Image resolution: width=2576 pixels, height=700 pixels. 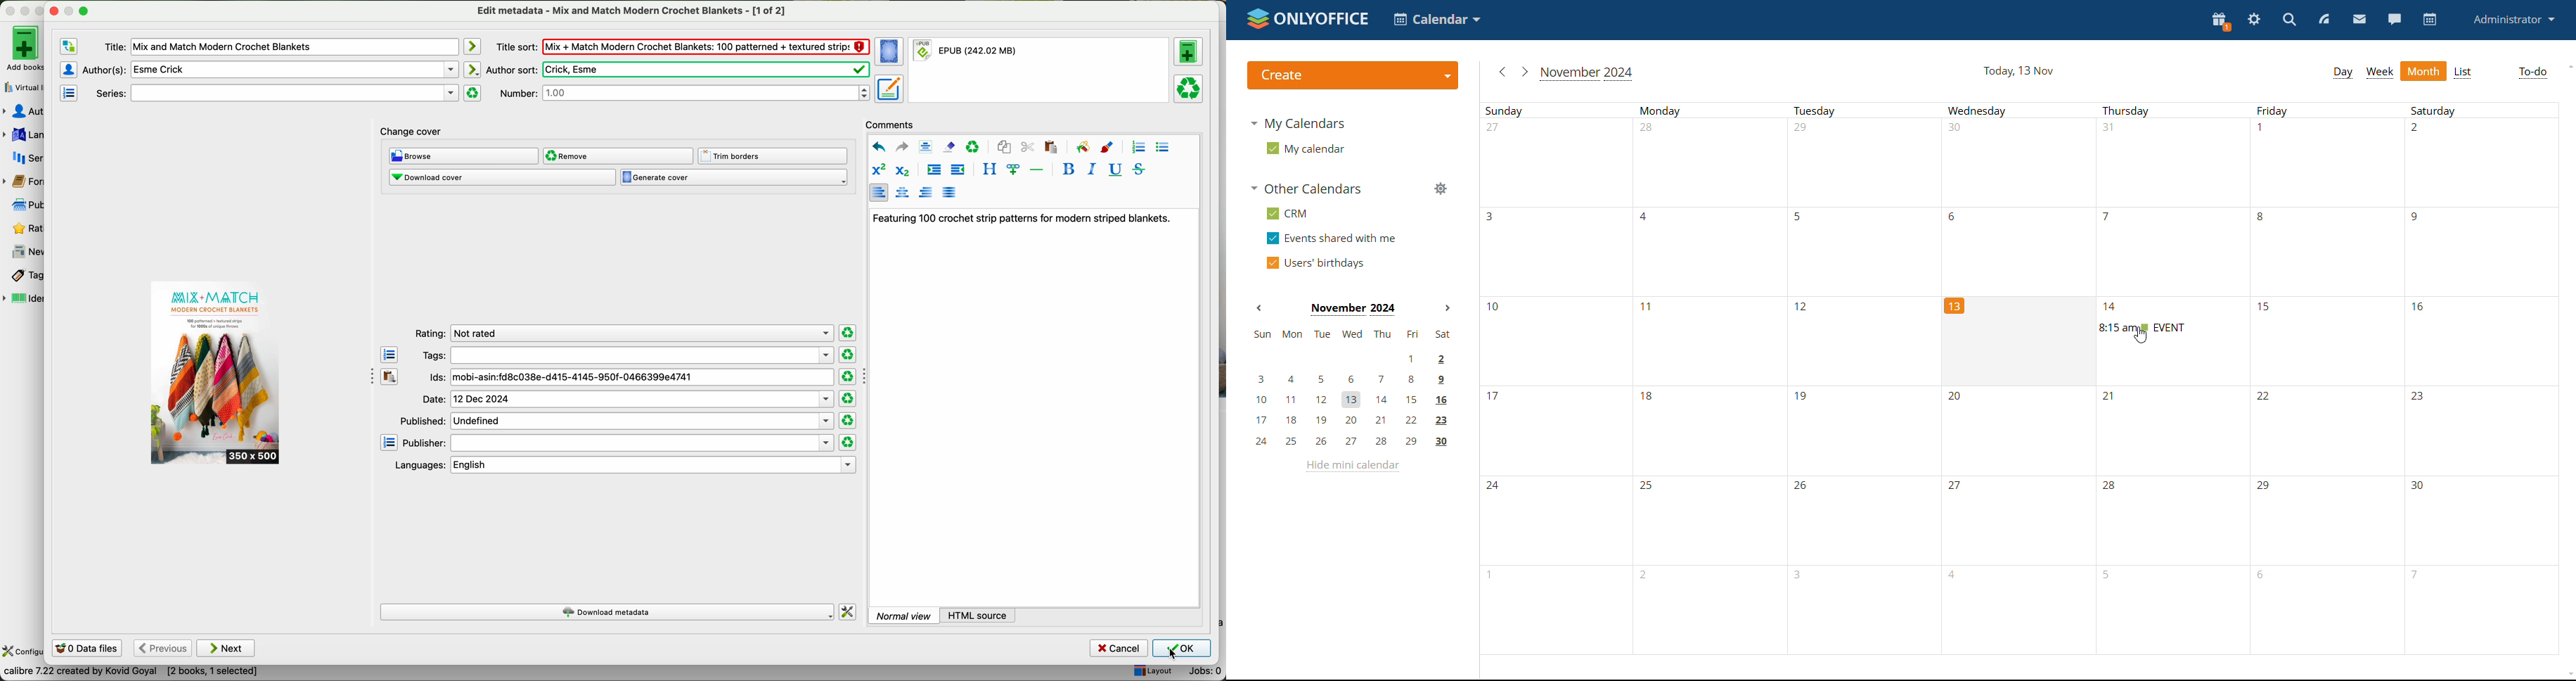 What do you see at coordinates (22, 276) in the screenshot?
I see `tags` at bounding box center [22, 276].